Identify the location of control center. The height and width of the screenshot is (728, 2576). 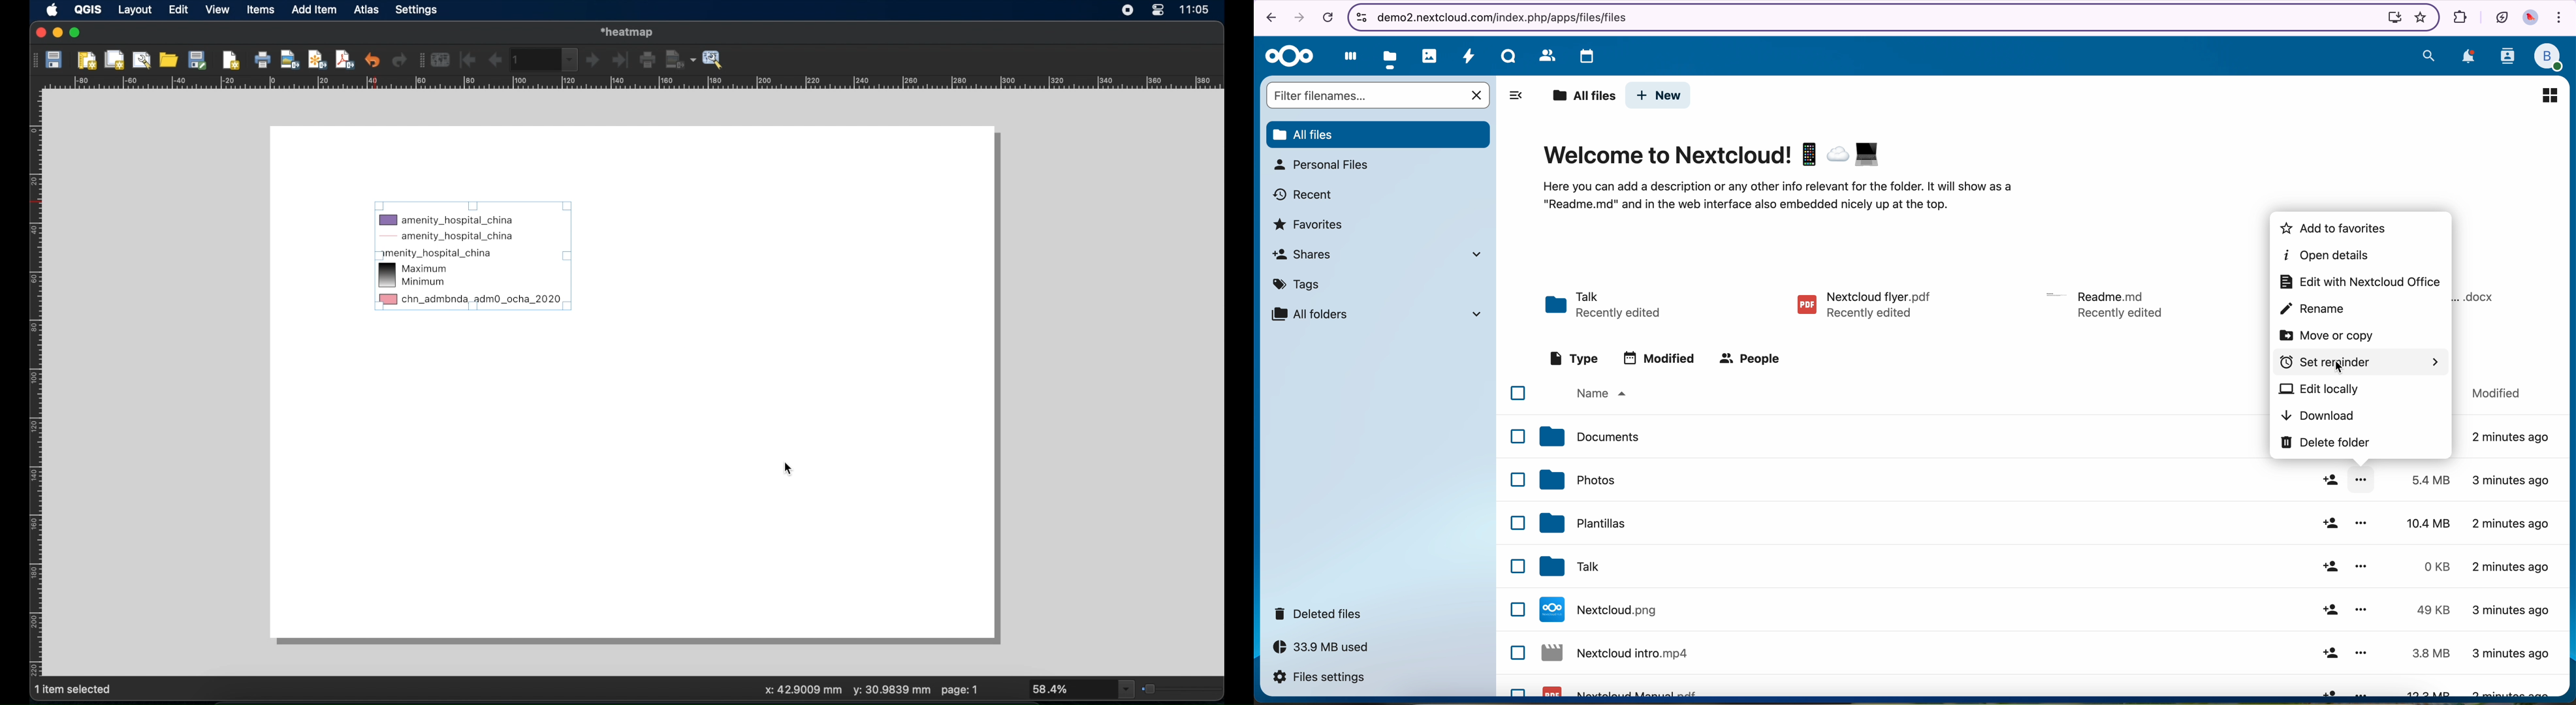
(1158, 11).